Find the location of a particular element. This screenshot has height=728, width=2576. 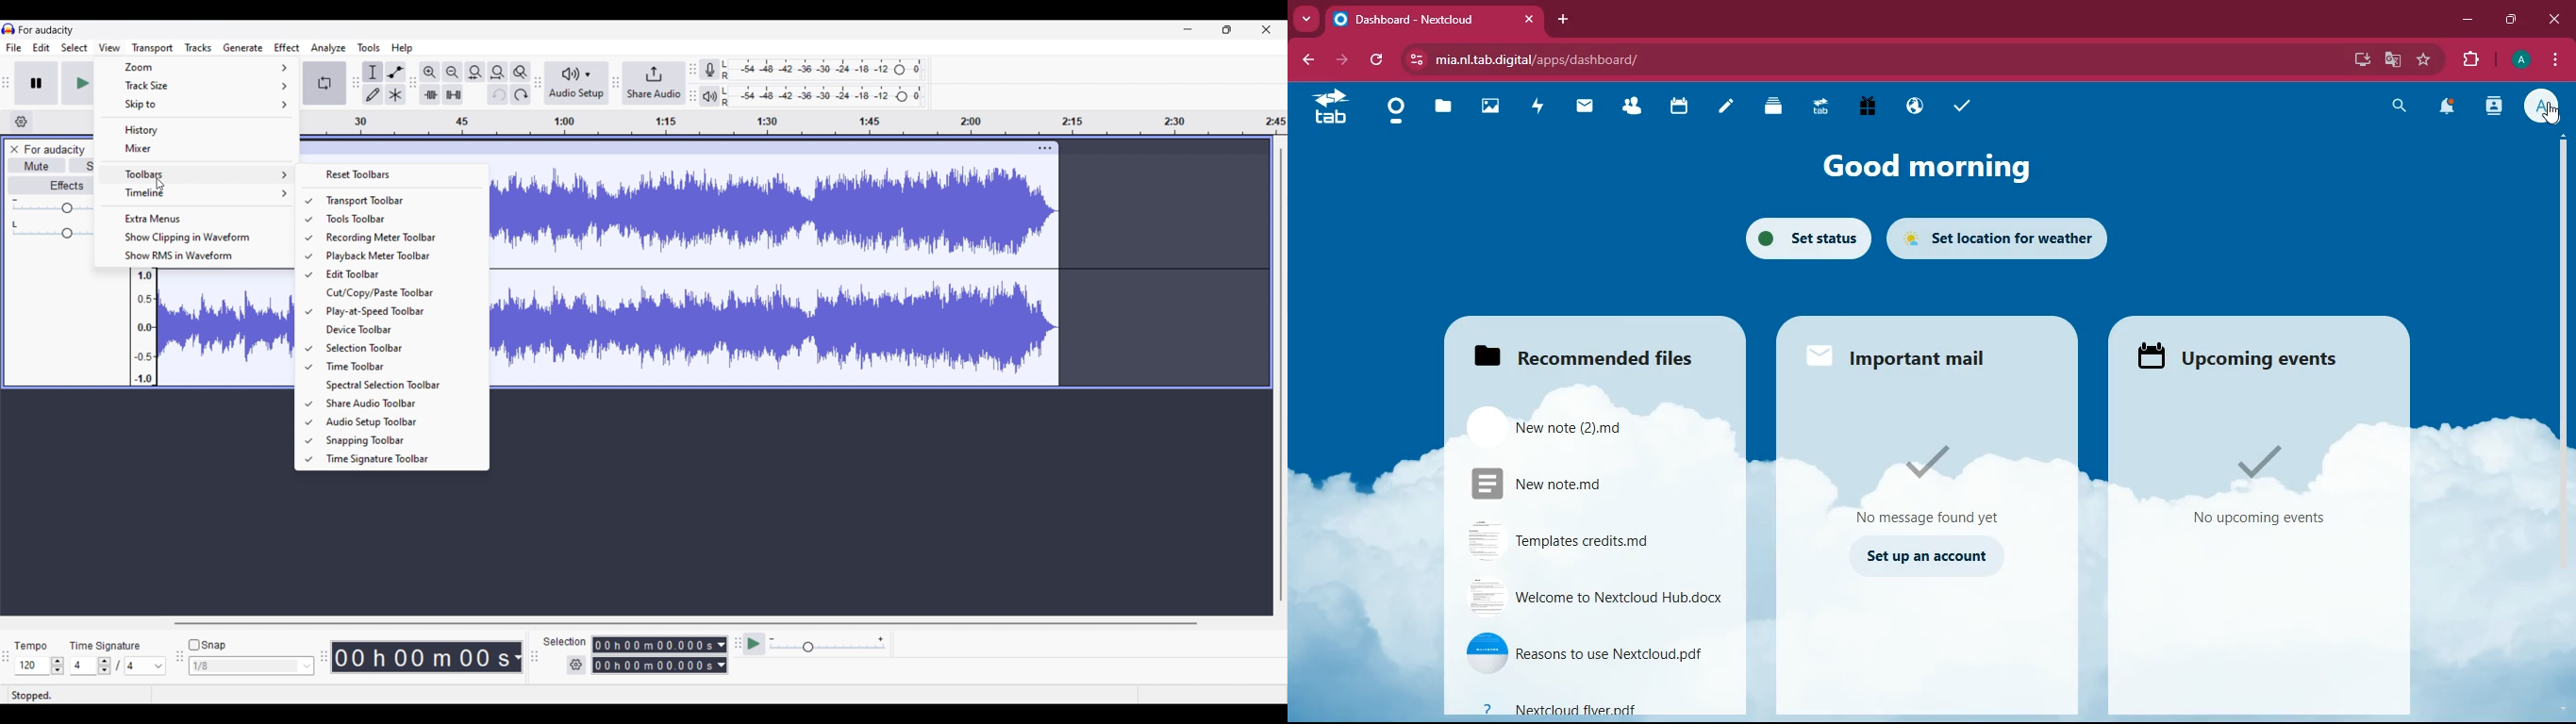

desktop is located at coordinates (2360, 61).